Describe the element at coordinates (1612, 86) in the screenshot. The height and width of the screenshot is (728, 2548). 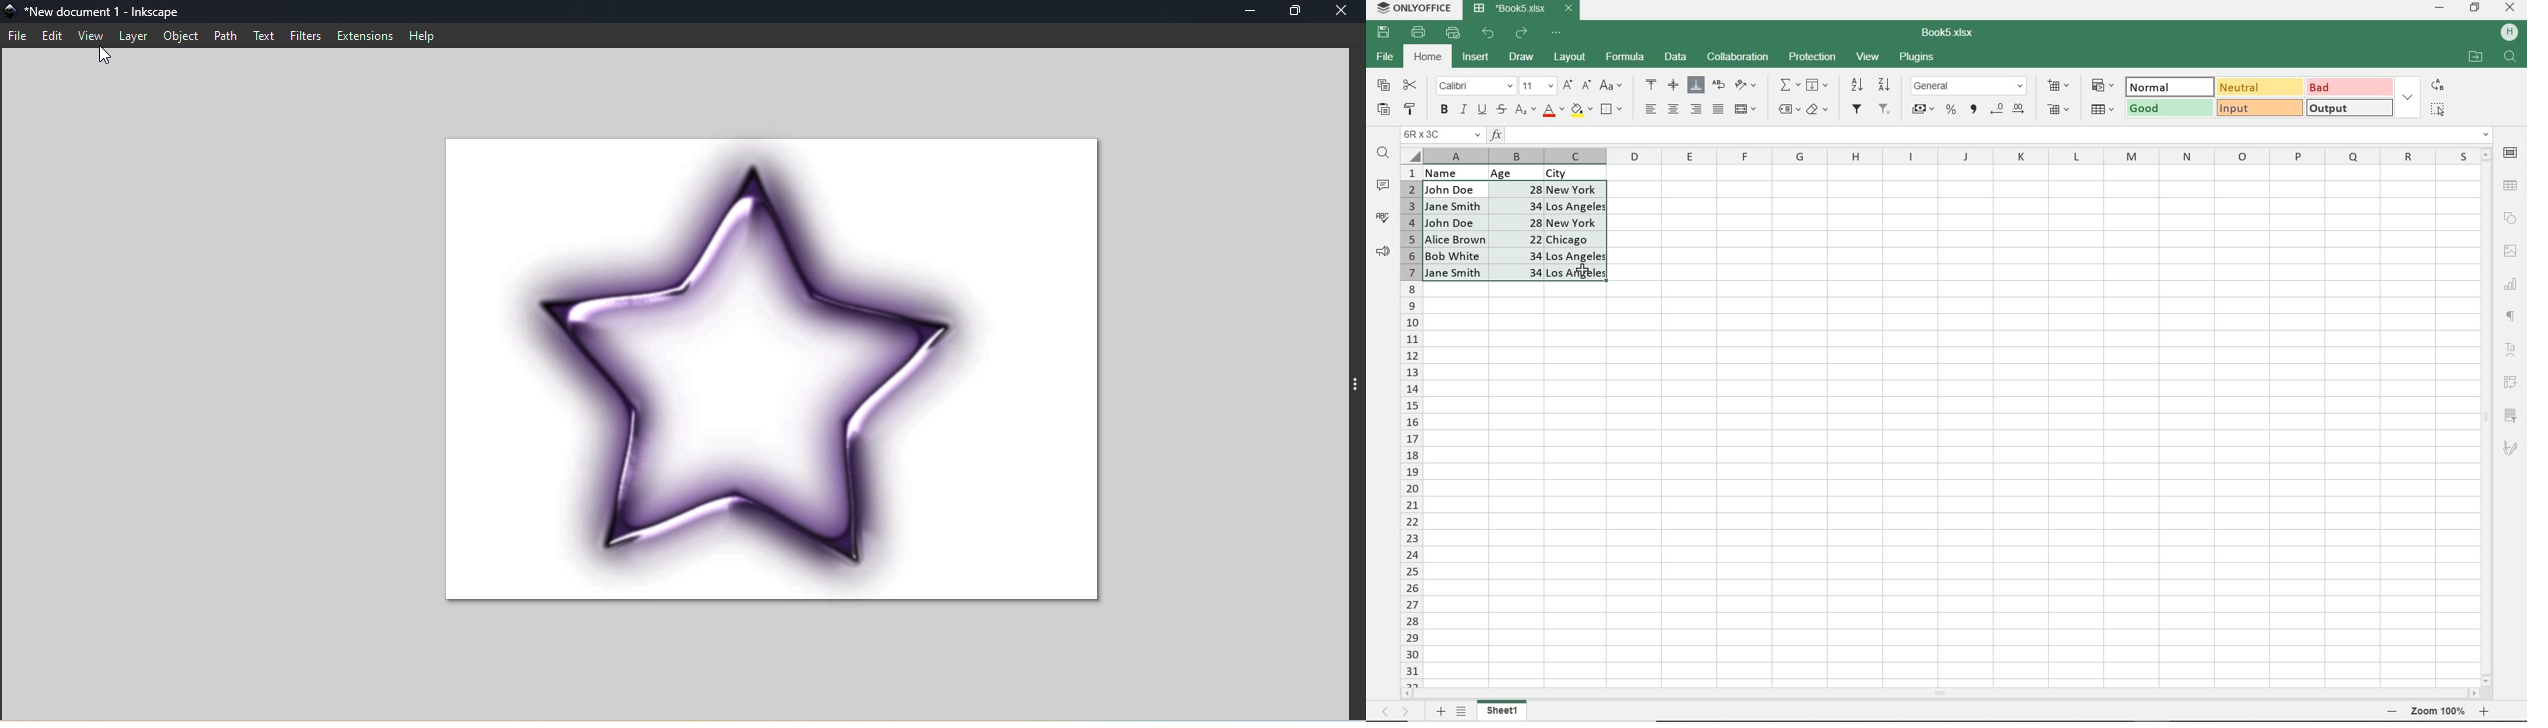
I see `CHANGE CASE` at that location.